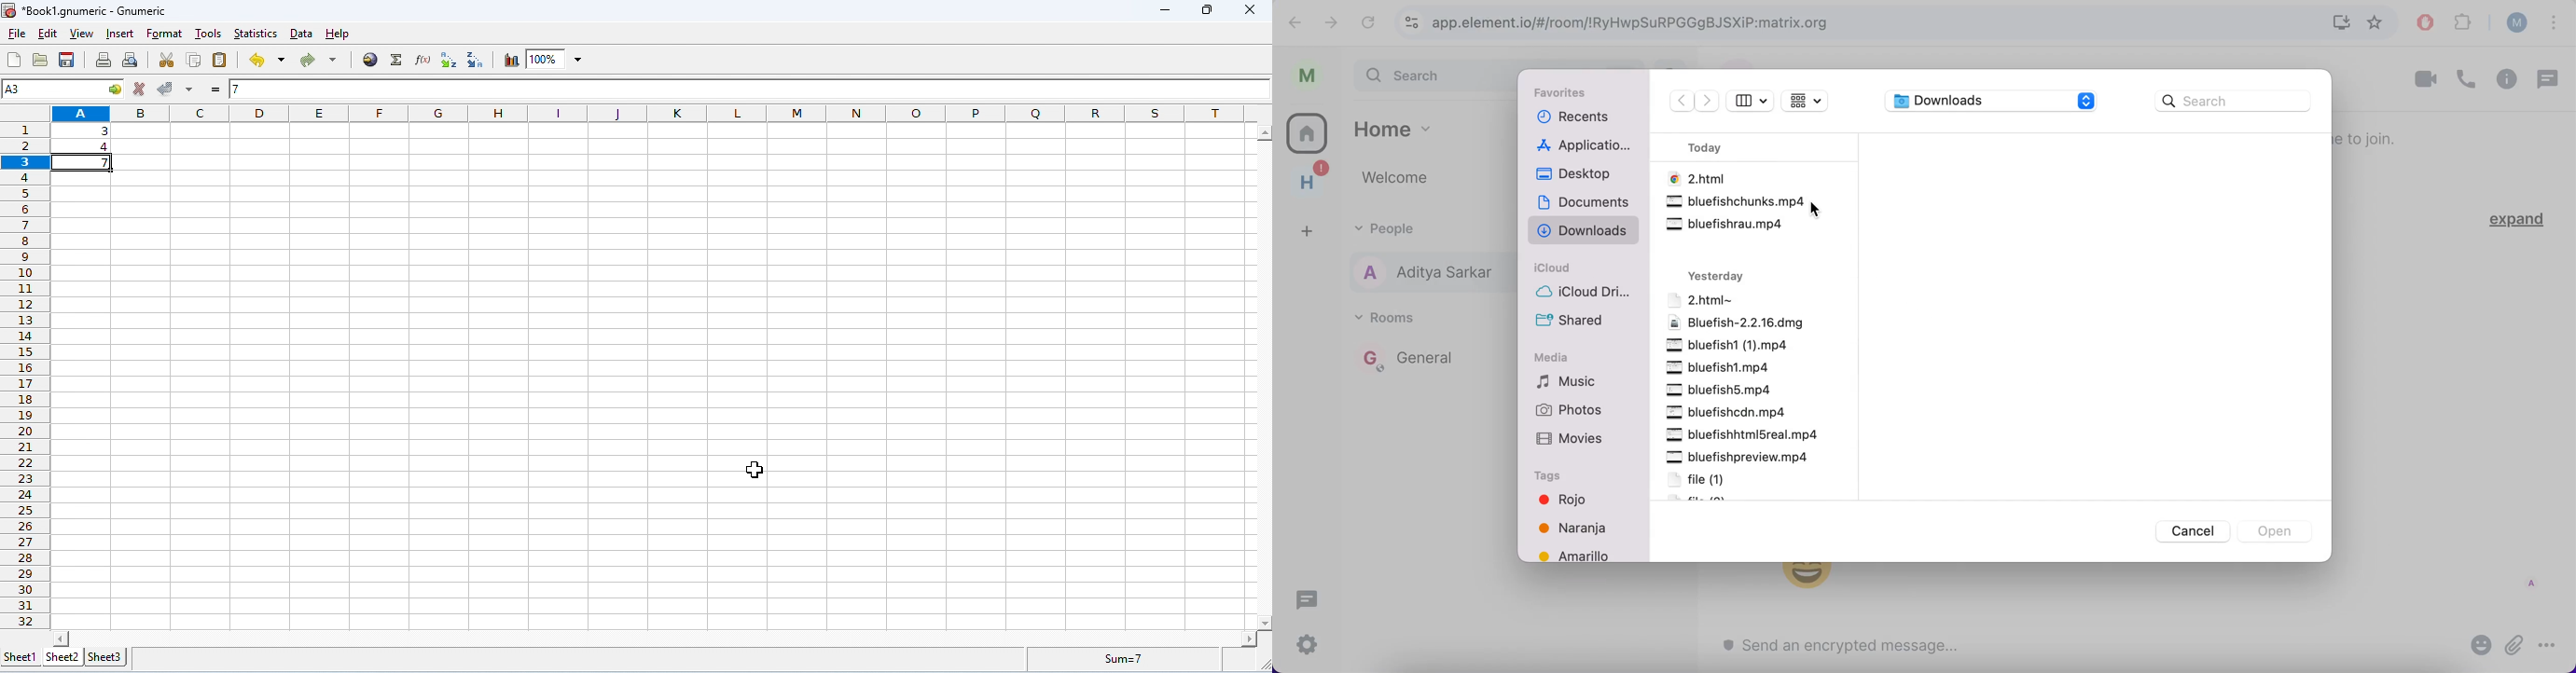 Image resolution: width=2576 pixels, height=700 pixels. I want to click on .mp4 file, so click(1737, 200).